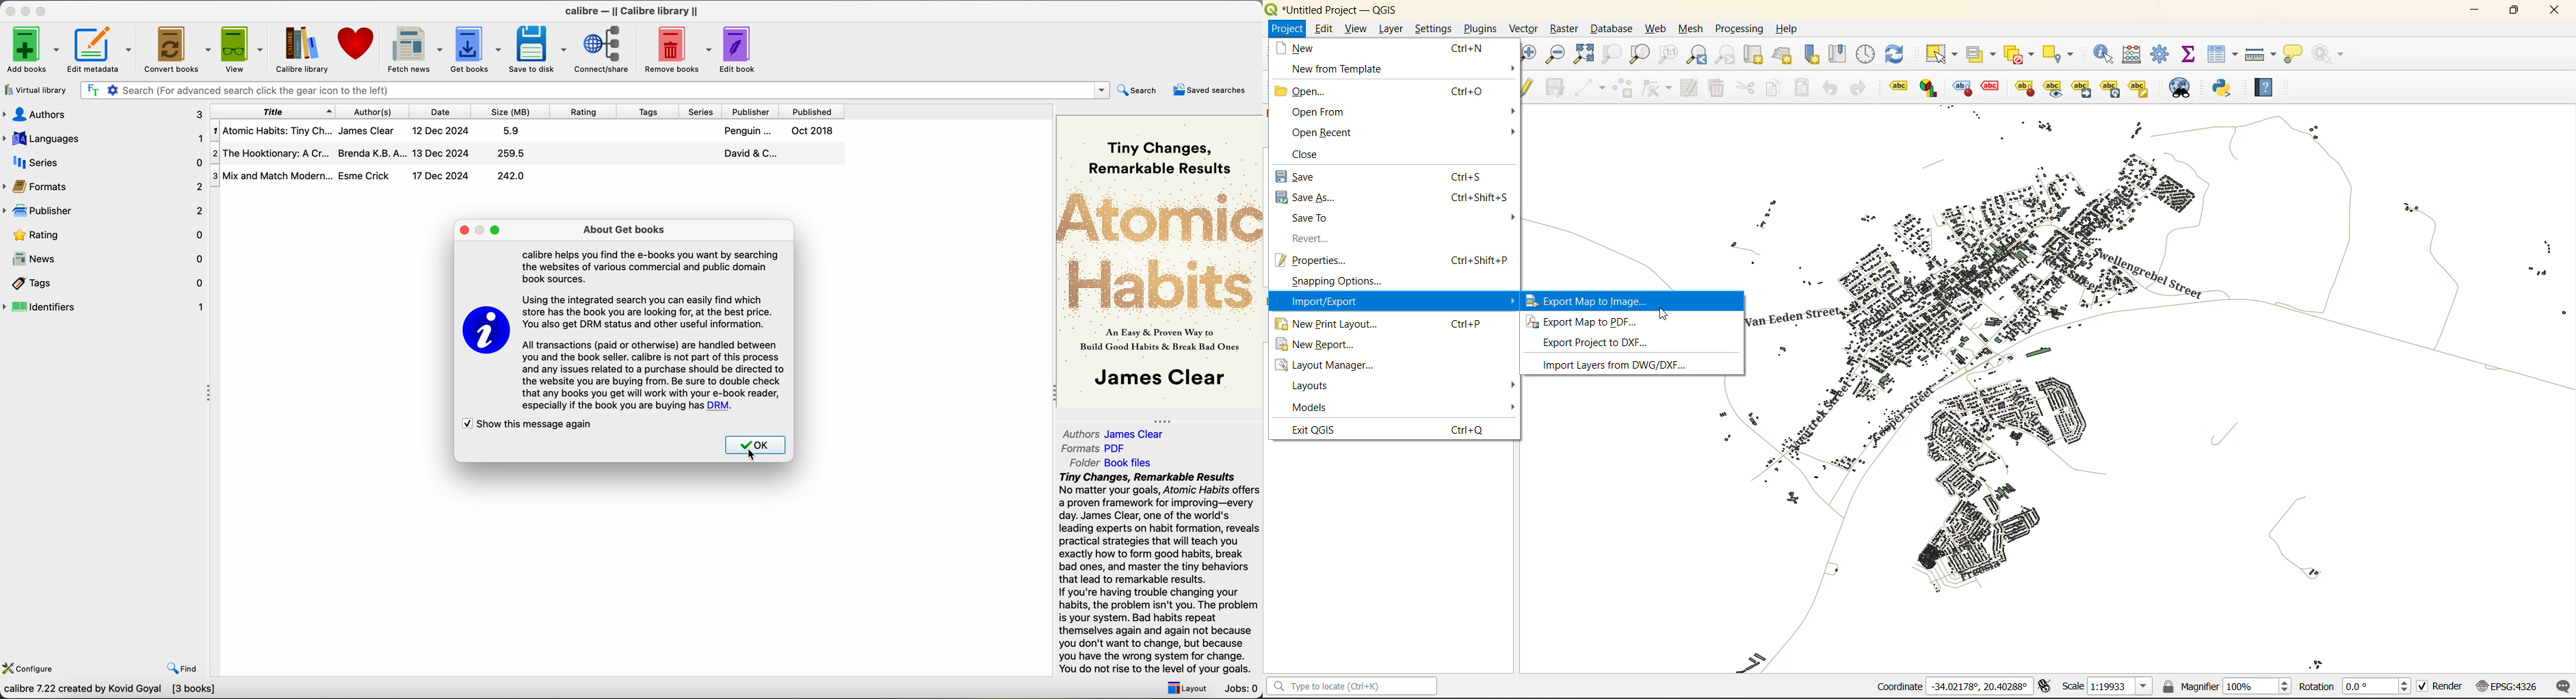 The height and width of the screenshot is (700, 2576). I want to click on Calibre - ||Calibre library||, so click(631, 11).